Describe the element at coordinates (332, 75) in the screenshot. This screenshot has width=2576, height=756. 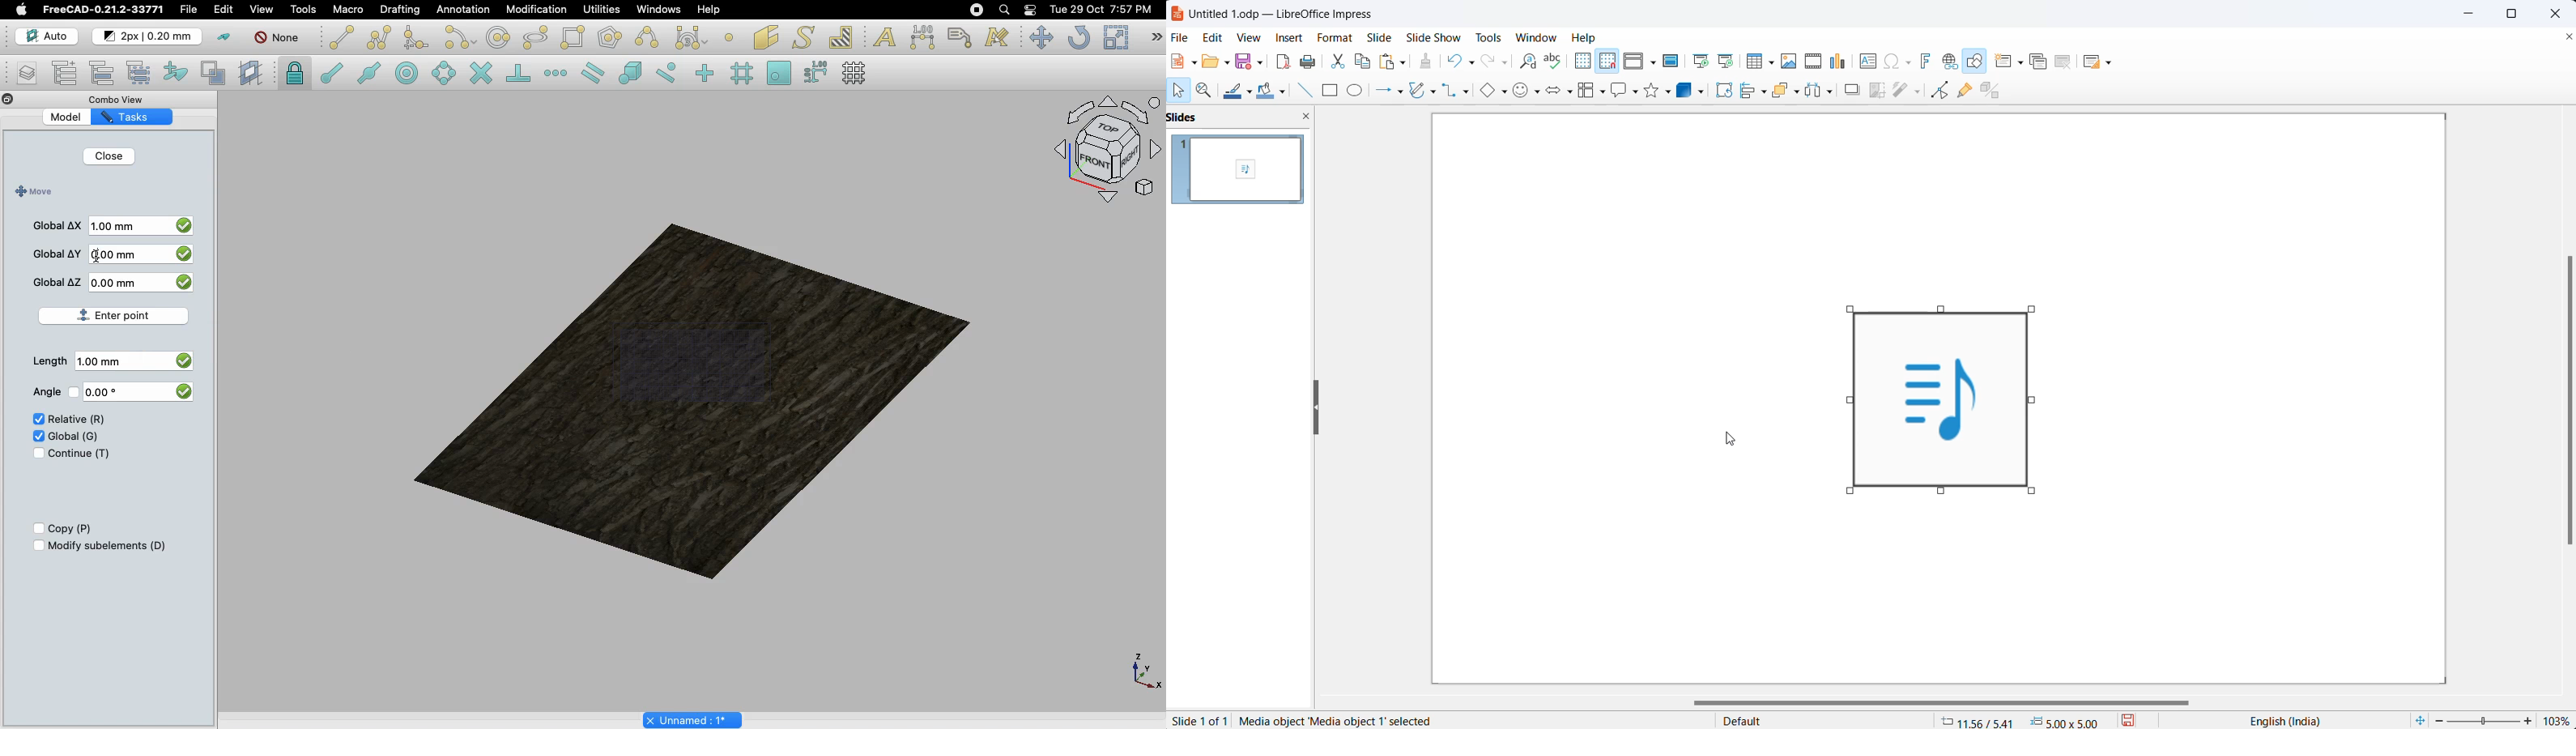
I see `Snap endpoint` at that location.